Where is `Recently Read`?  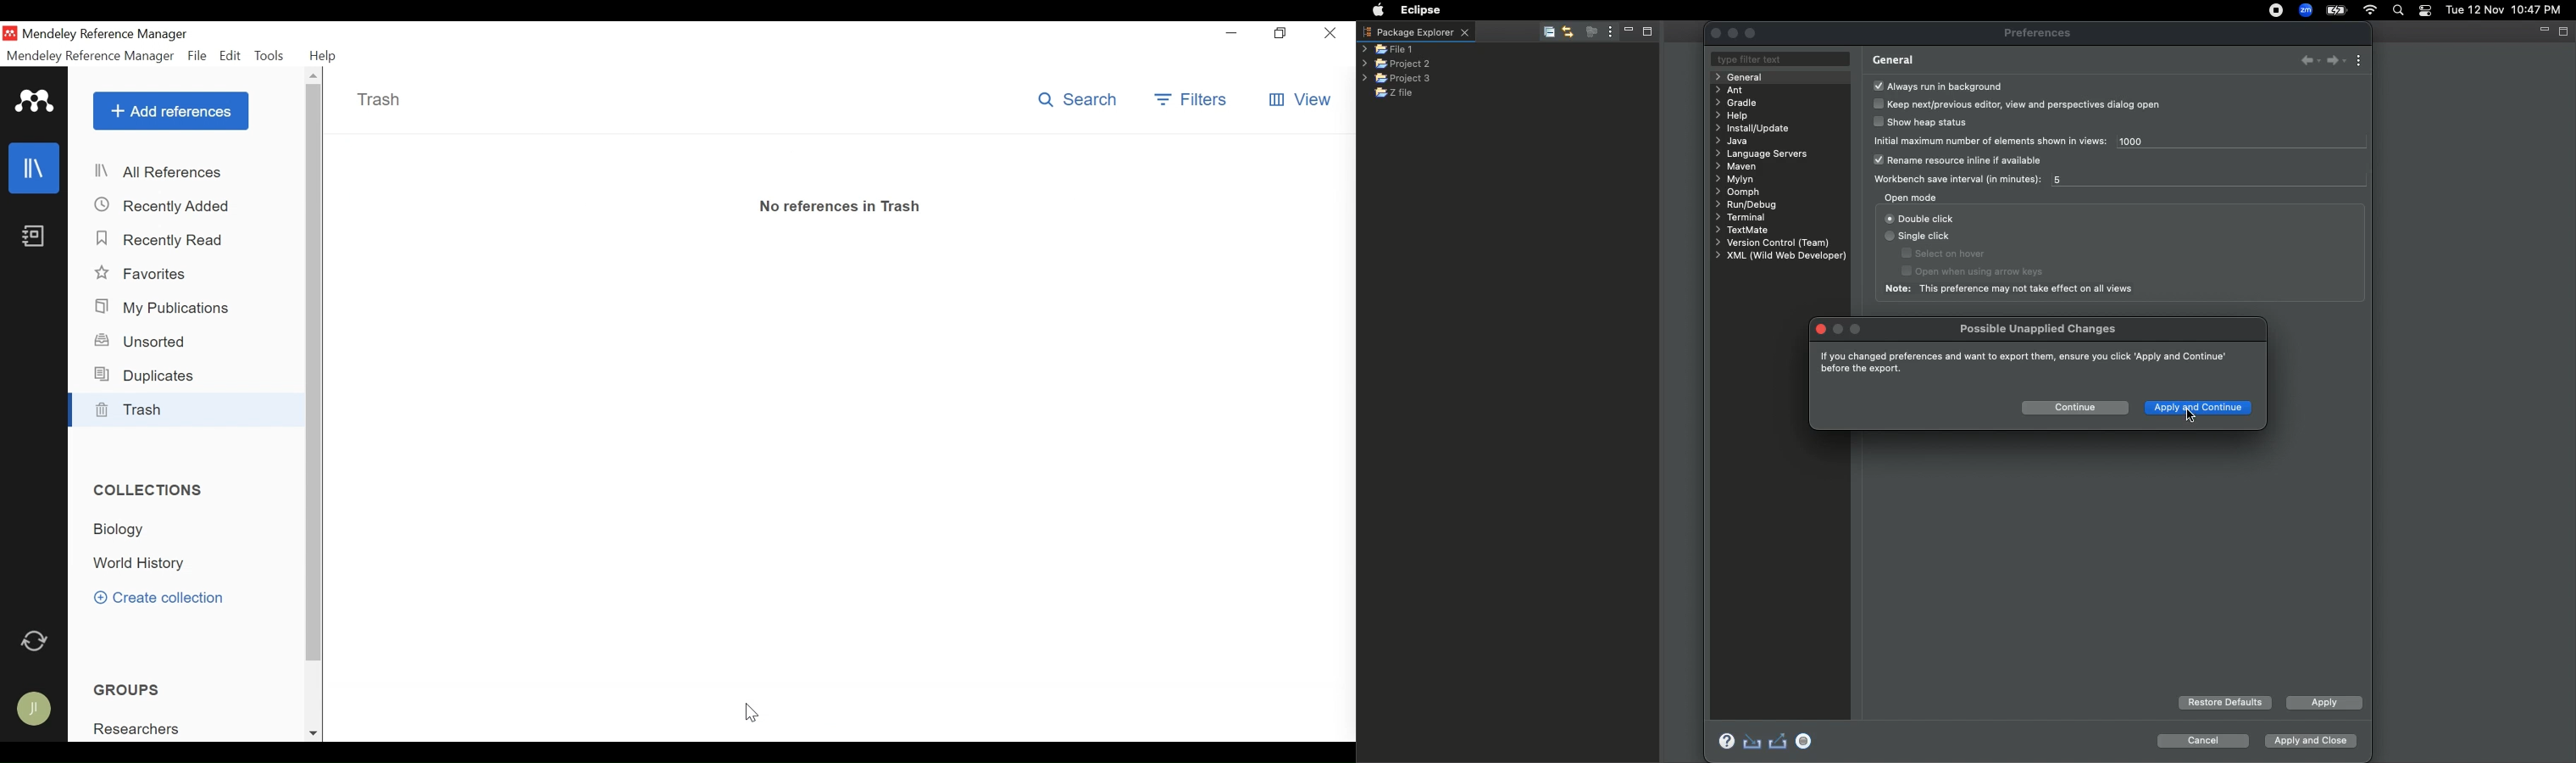
Recently Read is located at coordinates (160, 240).